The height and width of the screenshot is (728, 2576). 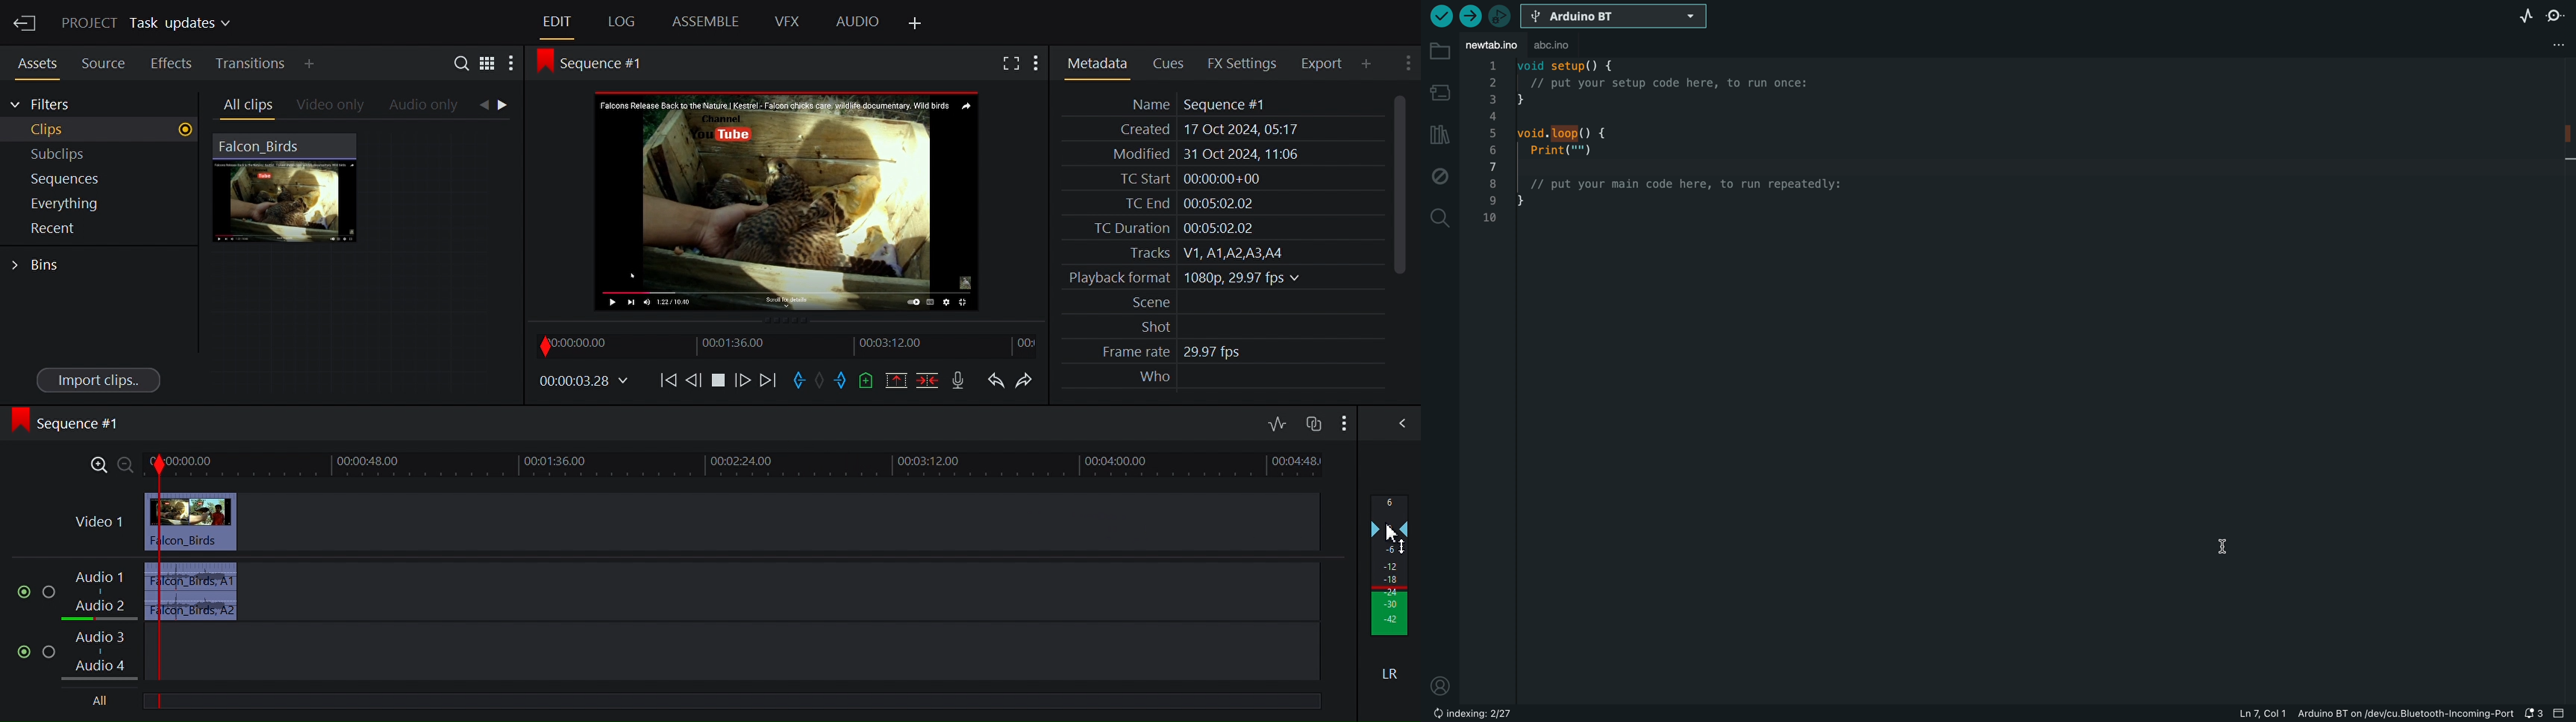 I want to click on Cursor, so click(x=1399, y=538).